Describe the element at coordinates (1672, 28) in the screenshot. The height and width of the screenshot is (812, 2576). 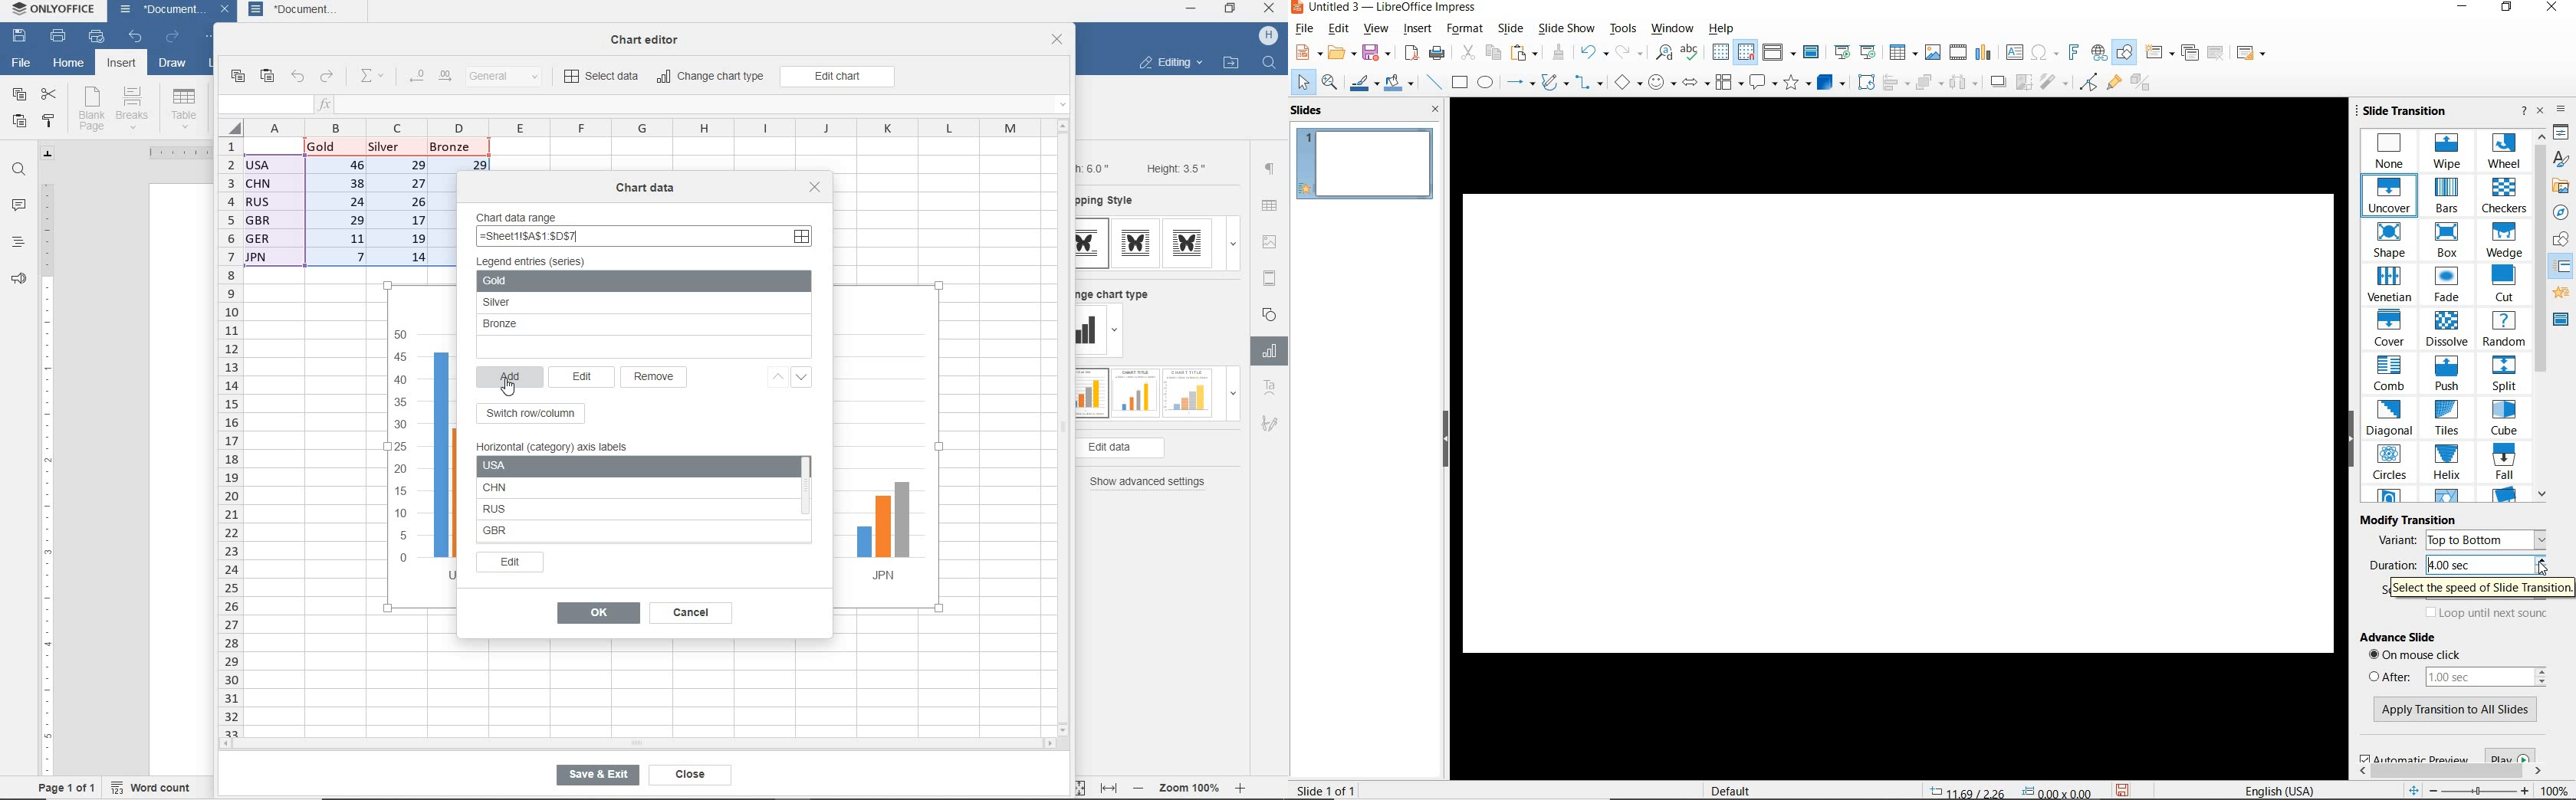
I see `WINDOW` at that location.